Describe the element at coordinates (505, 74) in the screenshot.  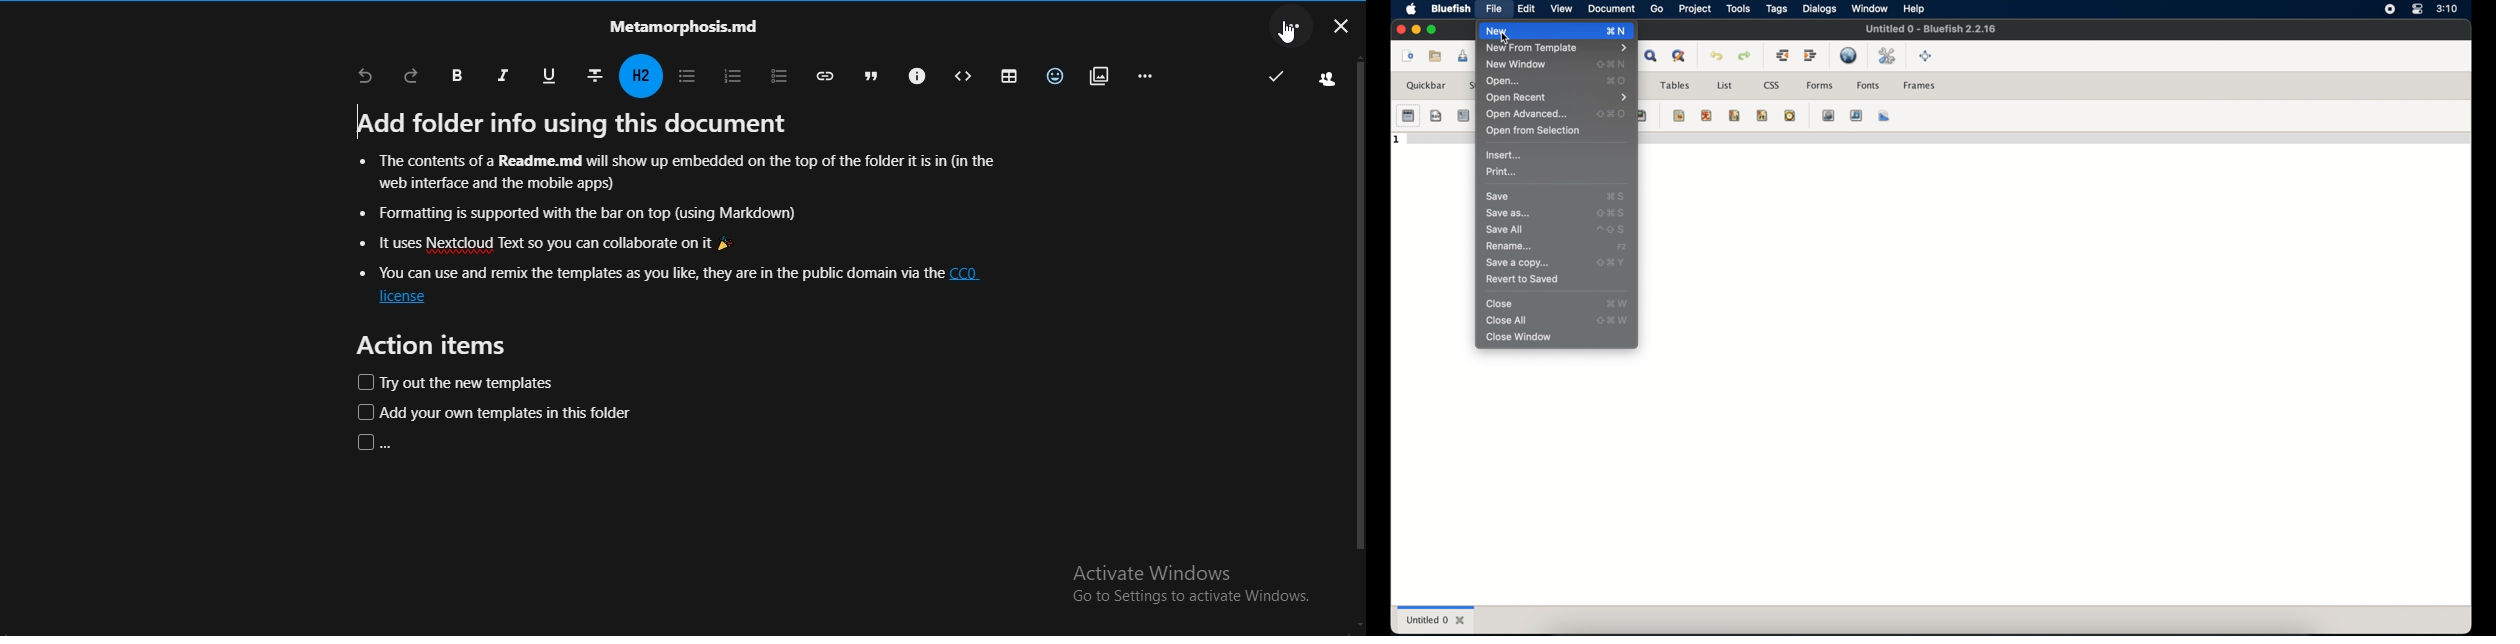
I see `italic` at that location.